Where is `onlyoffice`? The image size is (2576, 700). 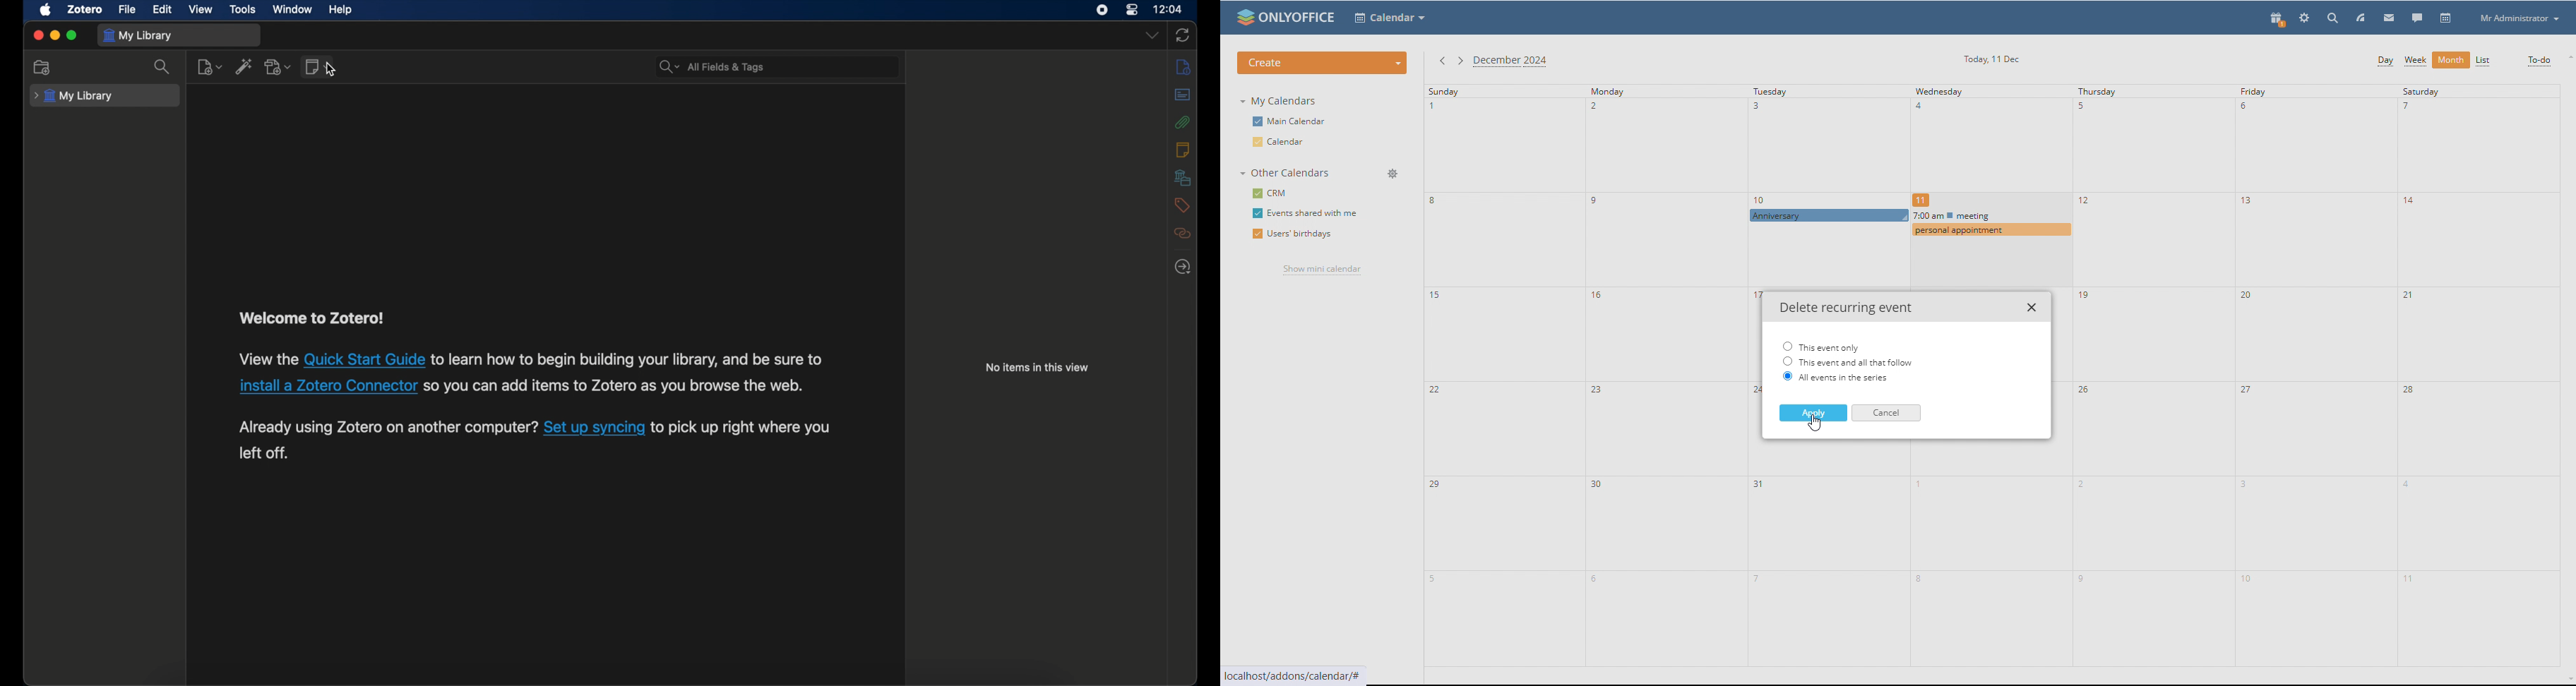
onlyoffice is located at coordinates (1299, 18).